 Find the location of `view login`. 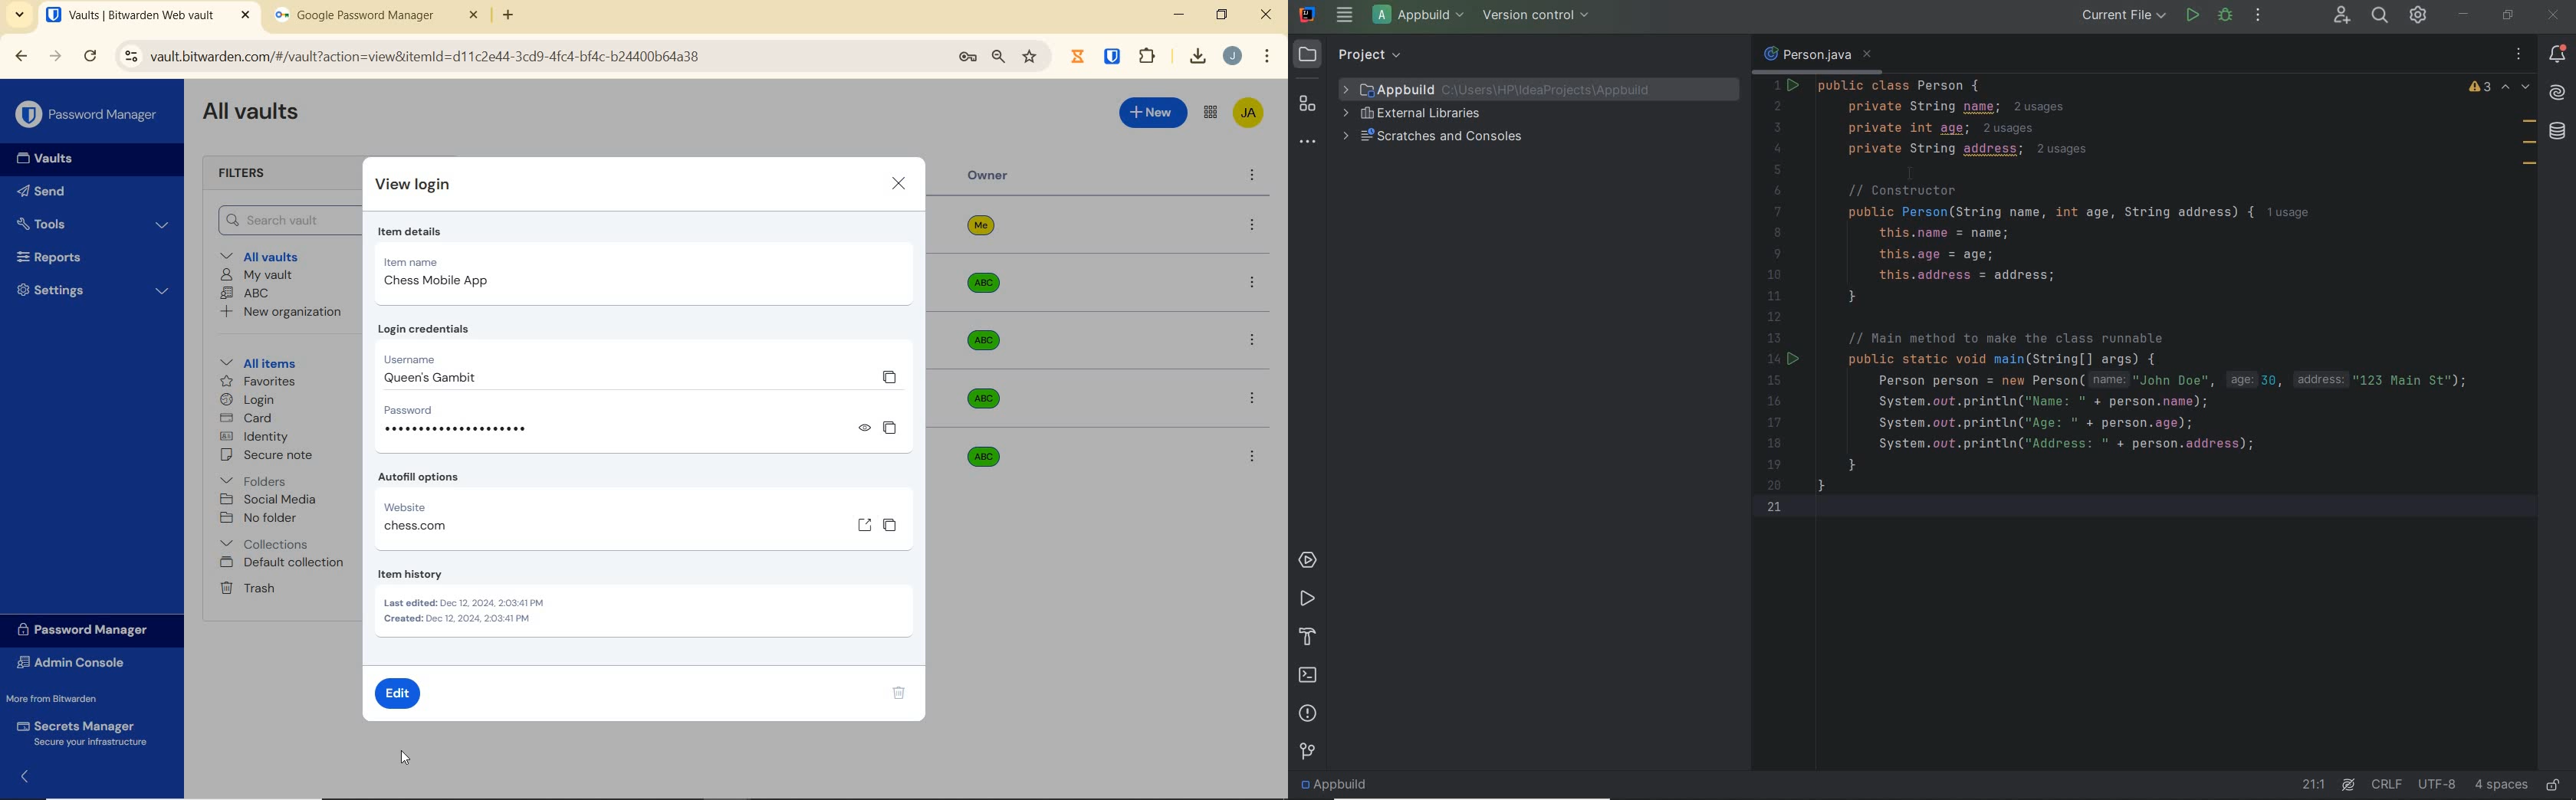

view login is located at coordinates (416, 187).